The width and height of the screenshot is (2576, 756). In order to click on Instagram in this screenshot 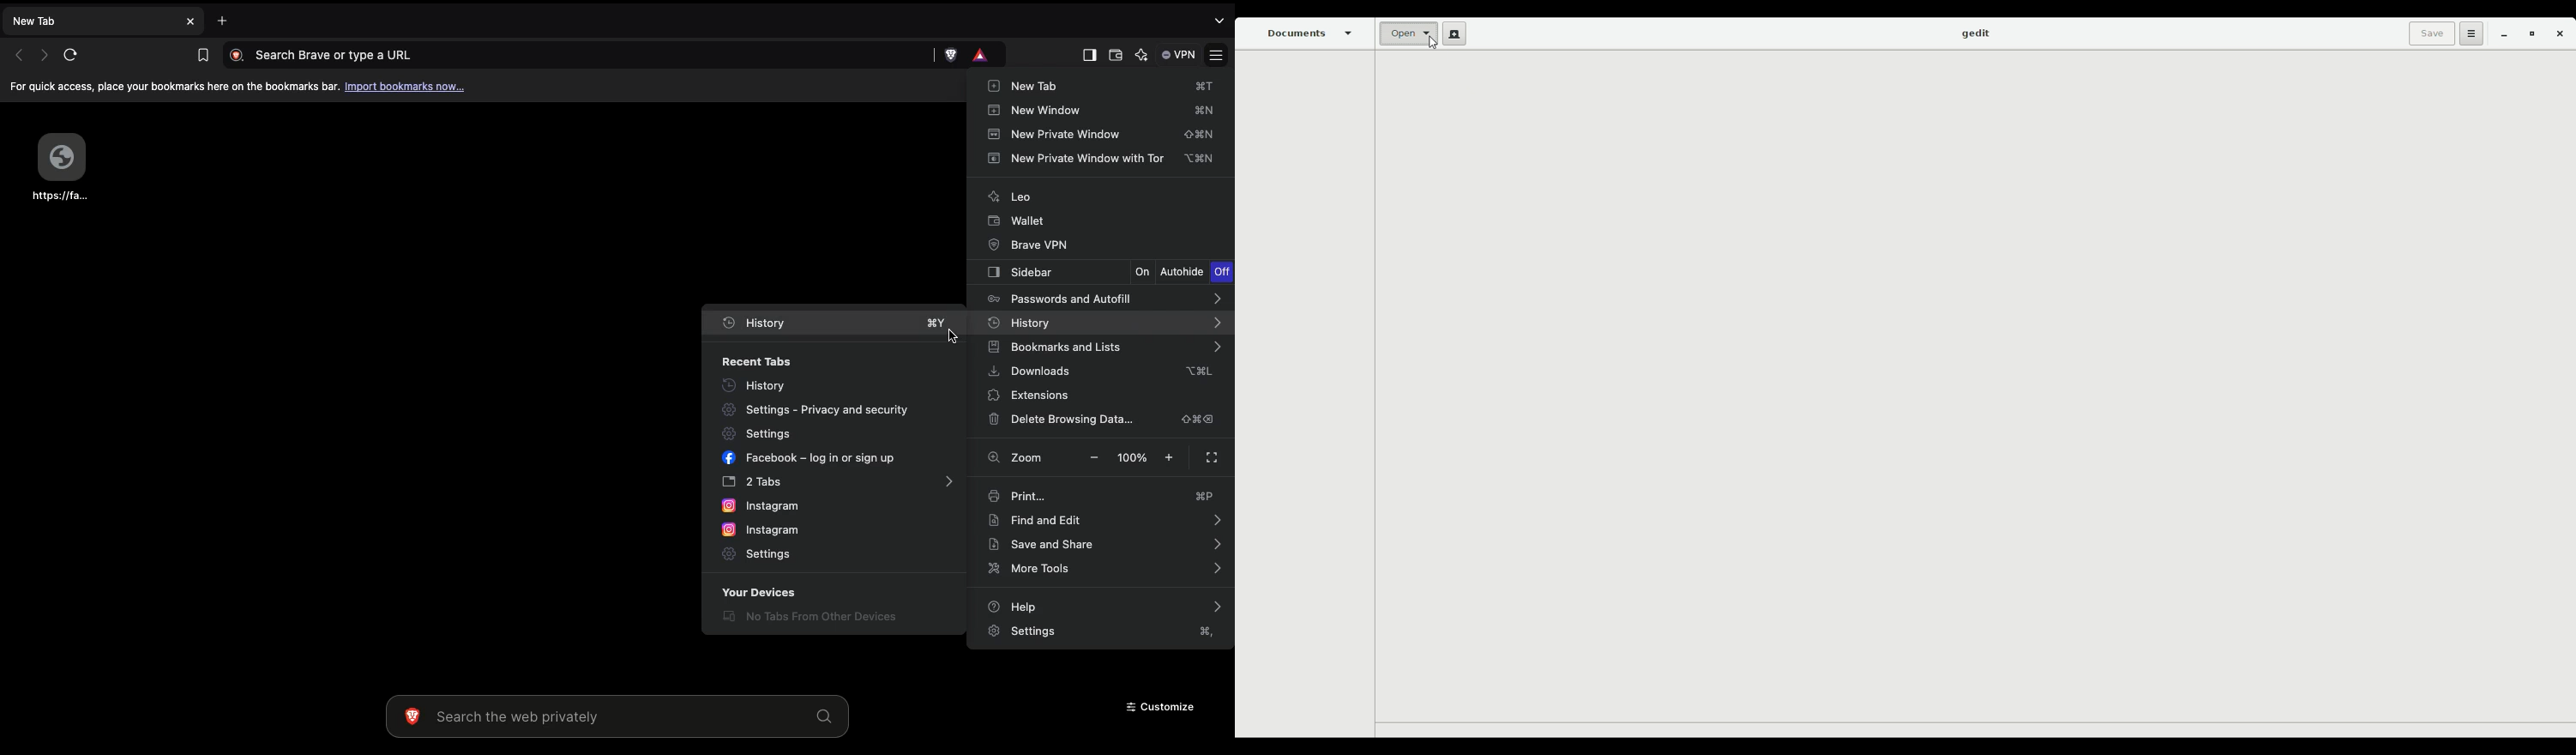, I will do `click(764, 531)`.